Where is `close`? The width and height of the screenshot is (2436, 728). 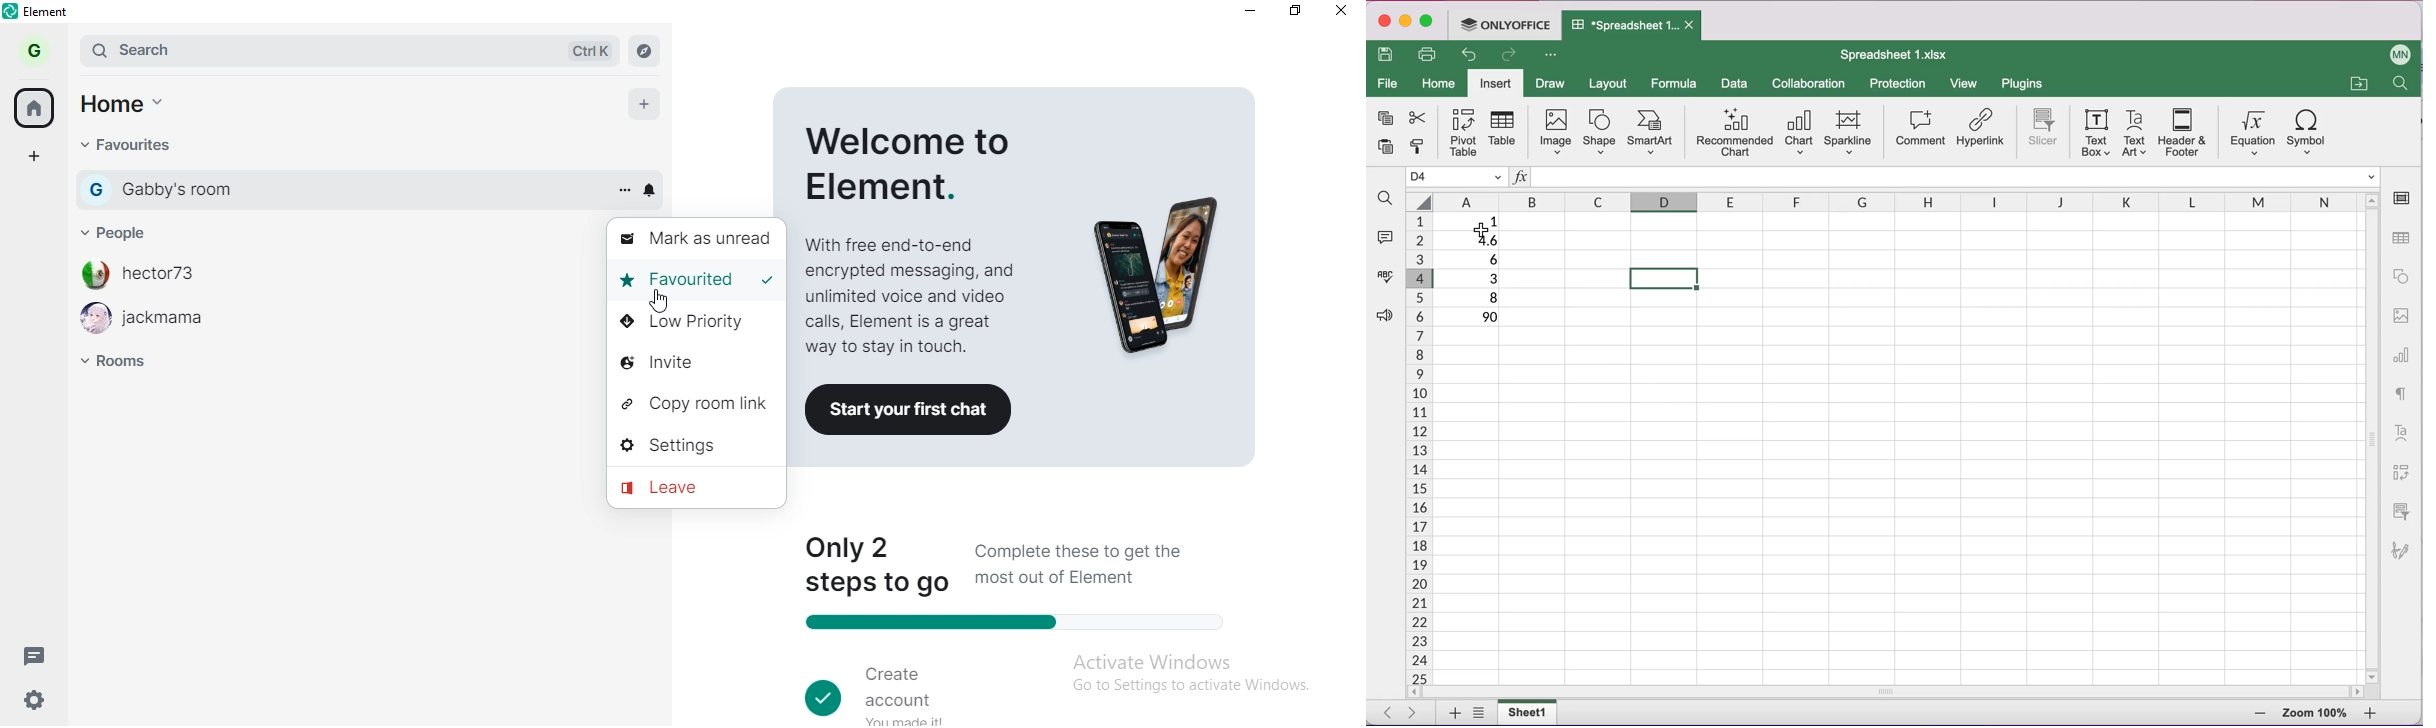
close is located at coordinates (1344, 11).